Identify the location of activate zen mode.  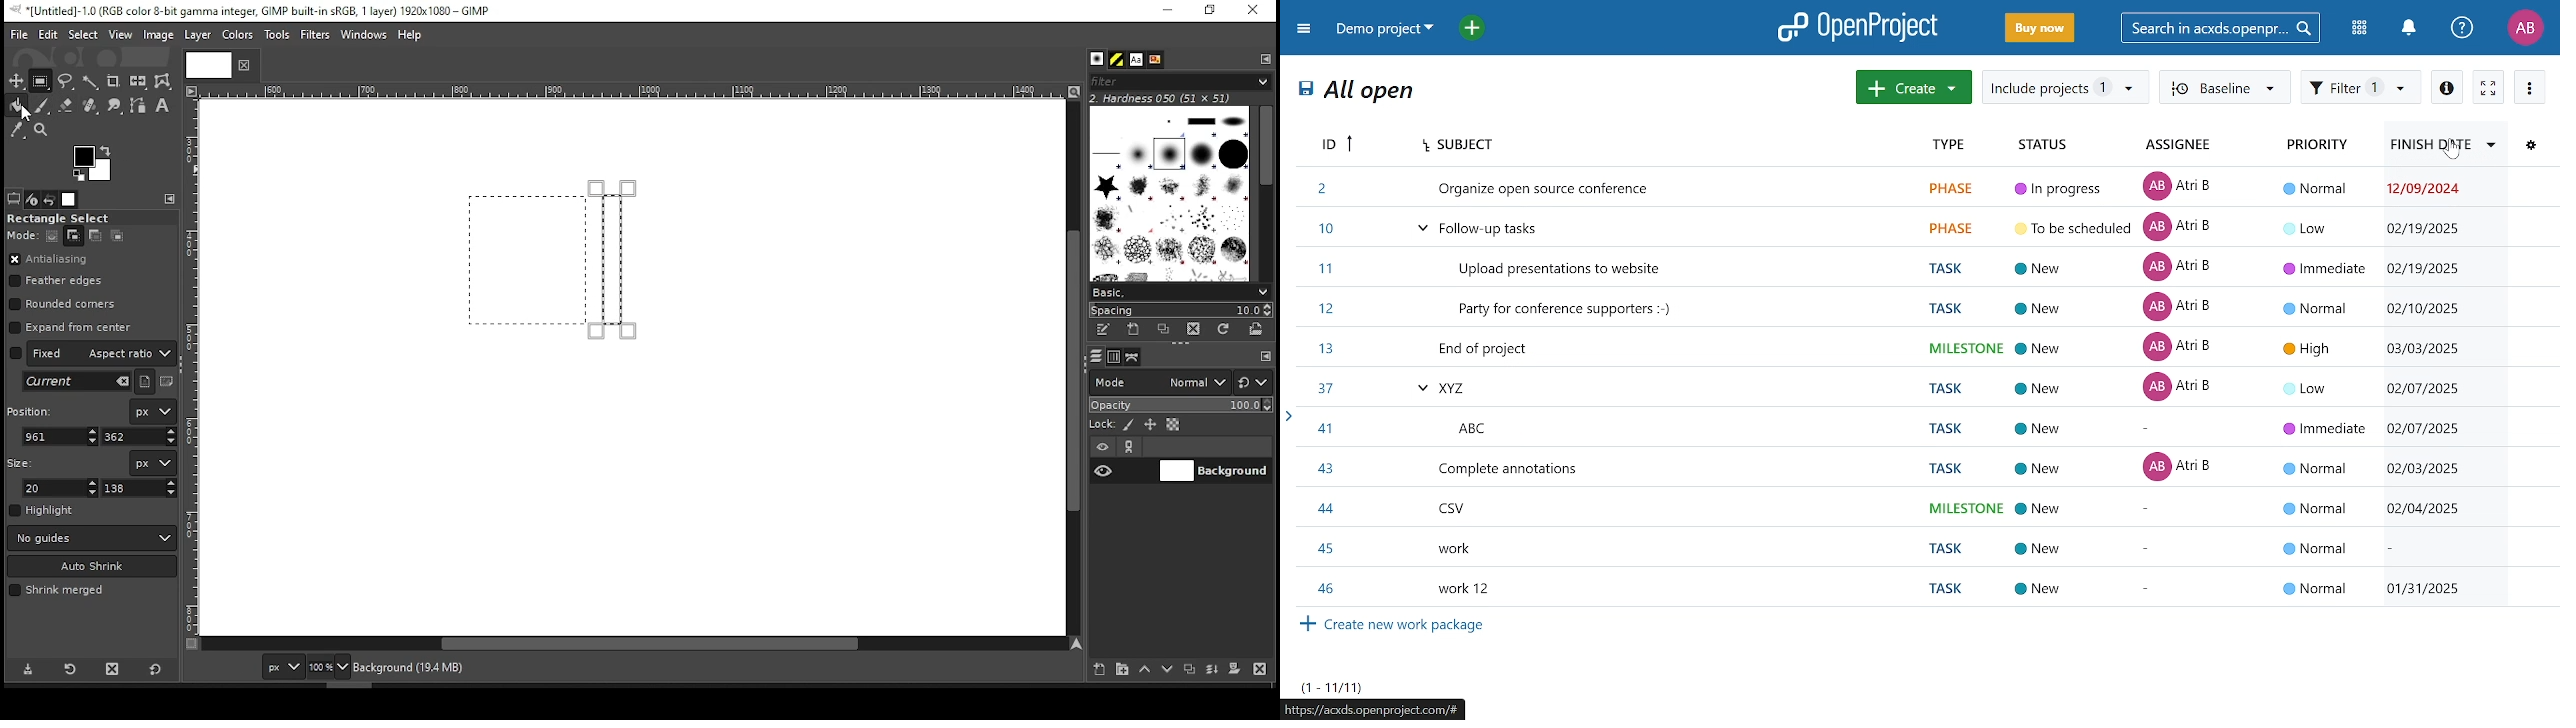
(2491, 86).